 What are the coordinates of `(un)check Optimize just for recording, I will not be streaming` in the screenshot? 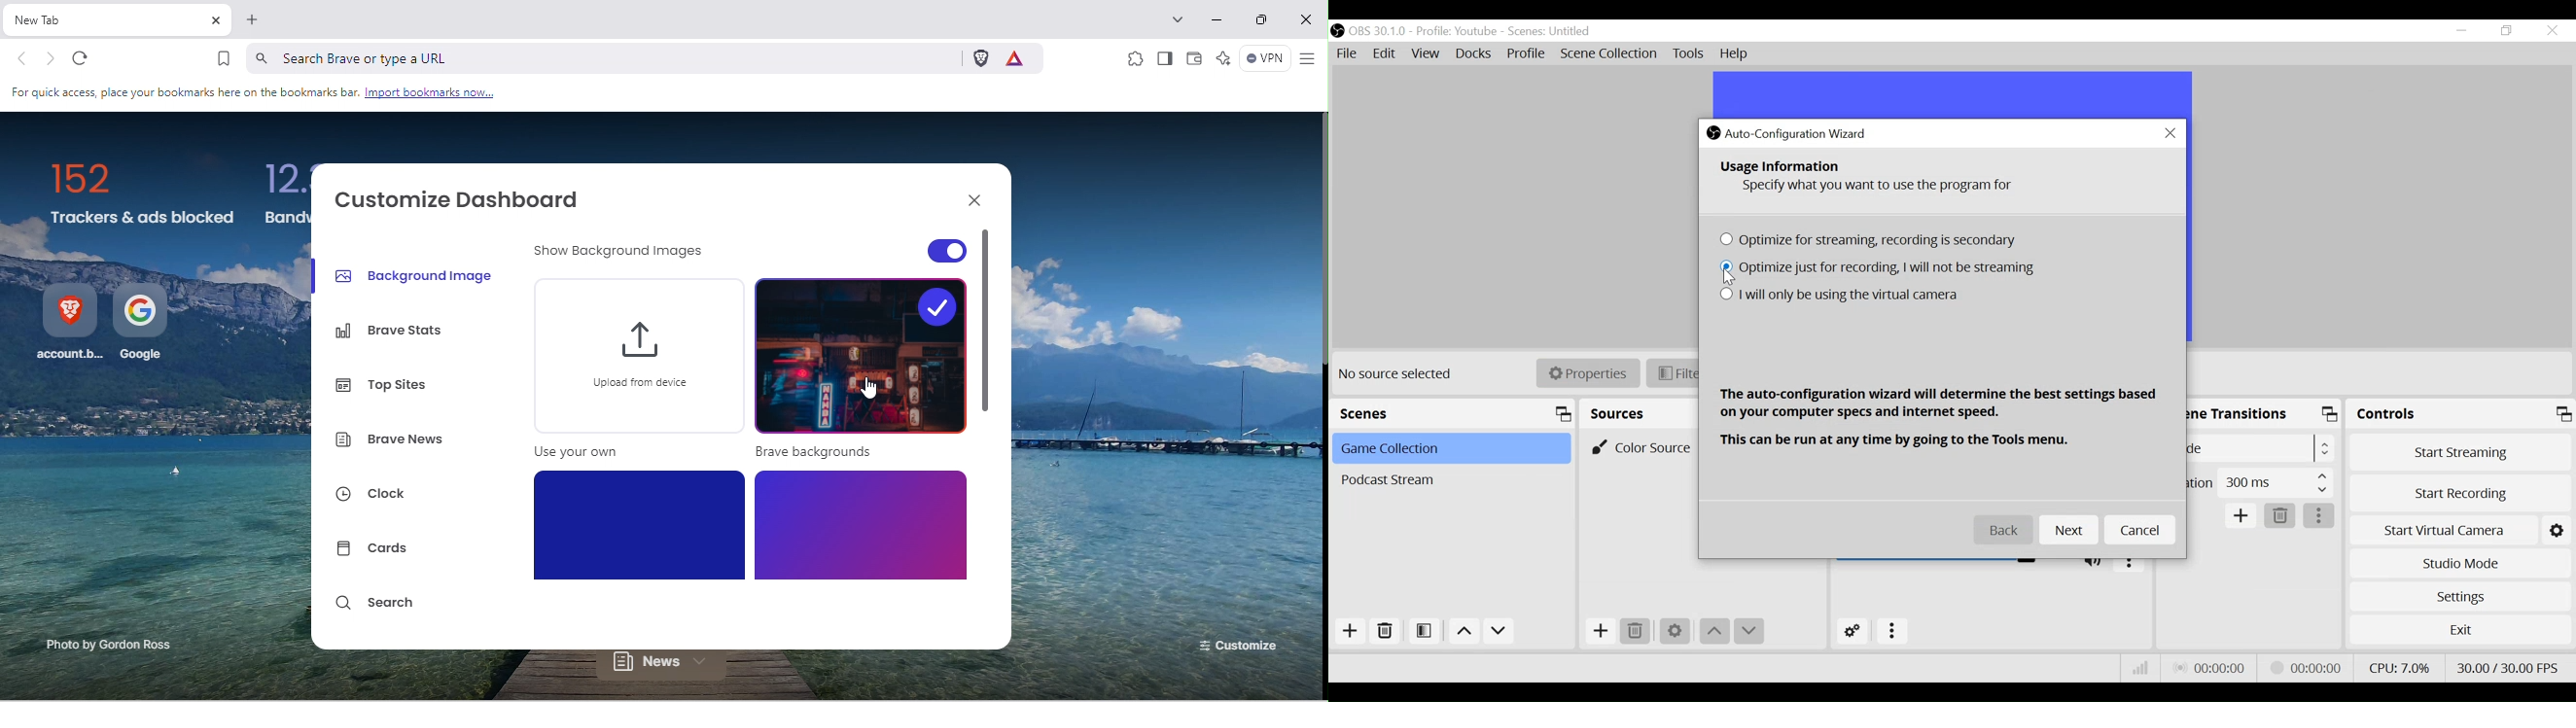 It's located at (1877, 270).